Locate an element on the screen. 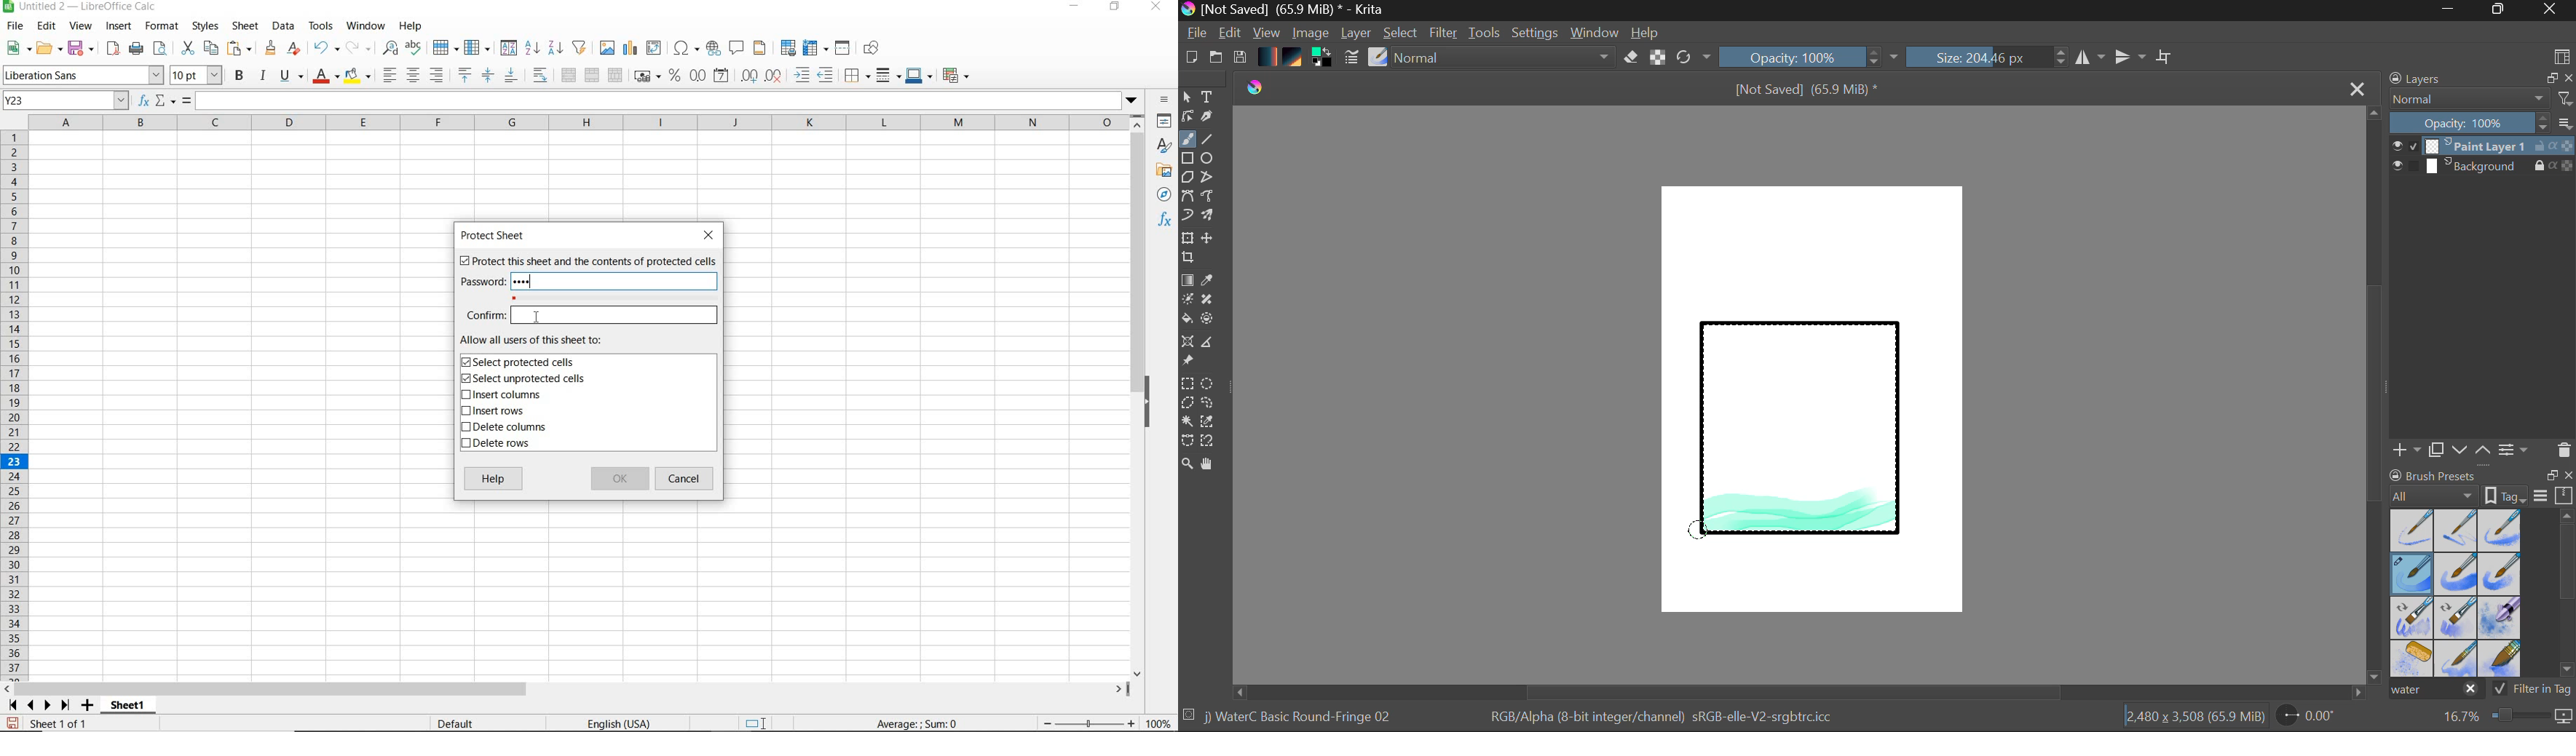 The width and height of the screenshot is (2576, 756). Crop is located at coordinates (2166, 57).